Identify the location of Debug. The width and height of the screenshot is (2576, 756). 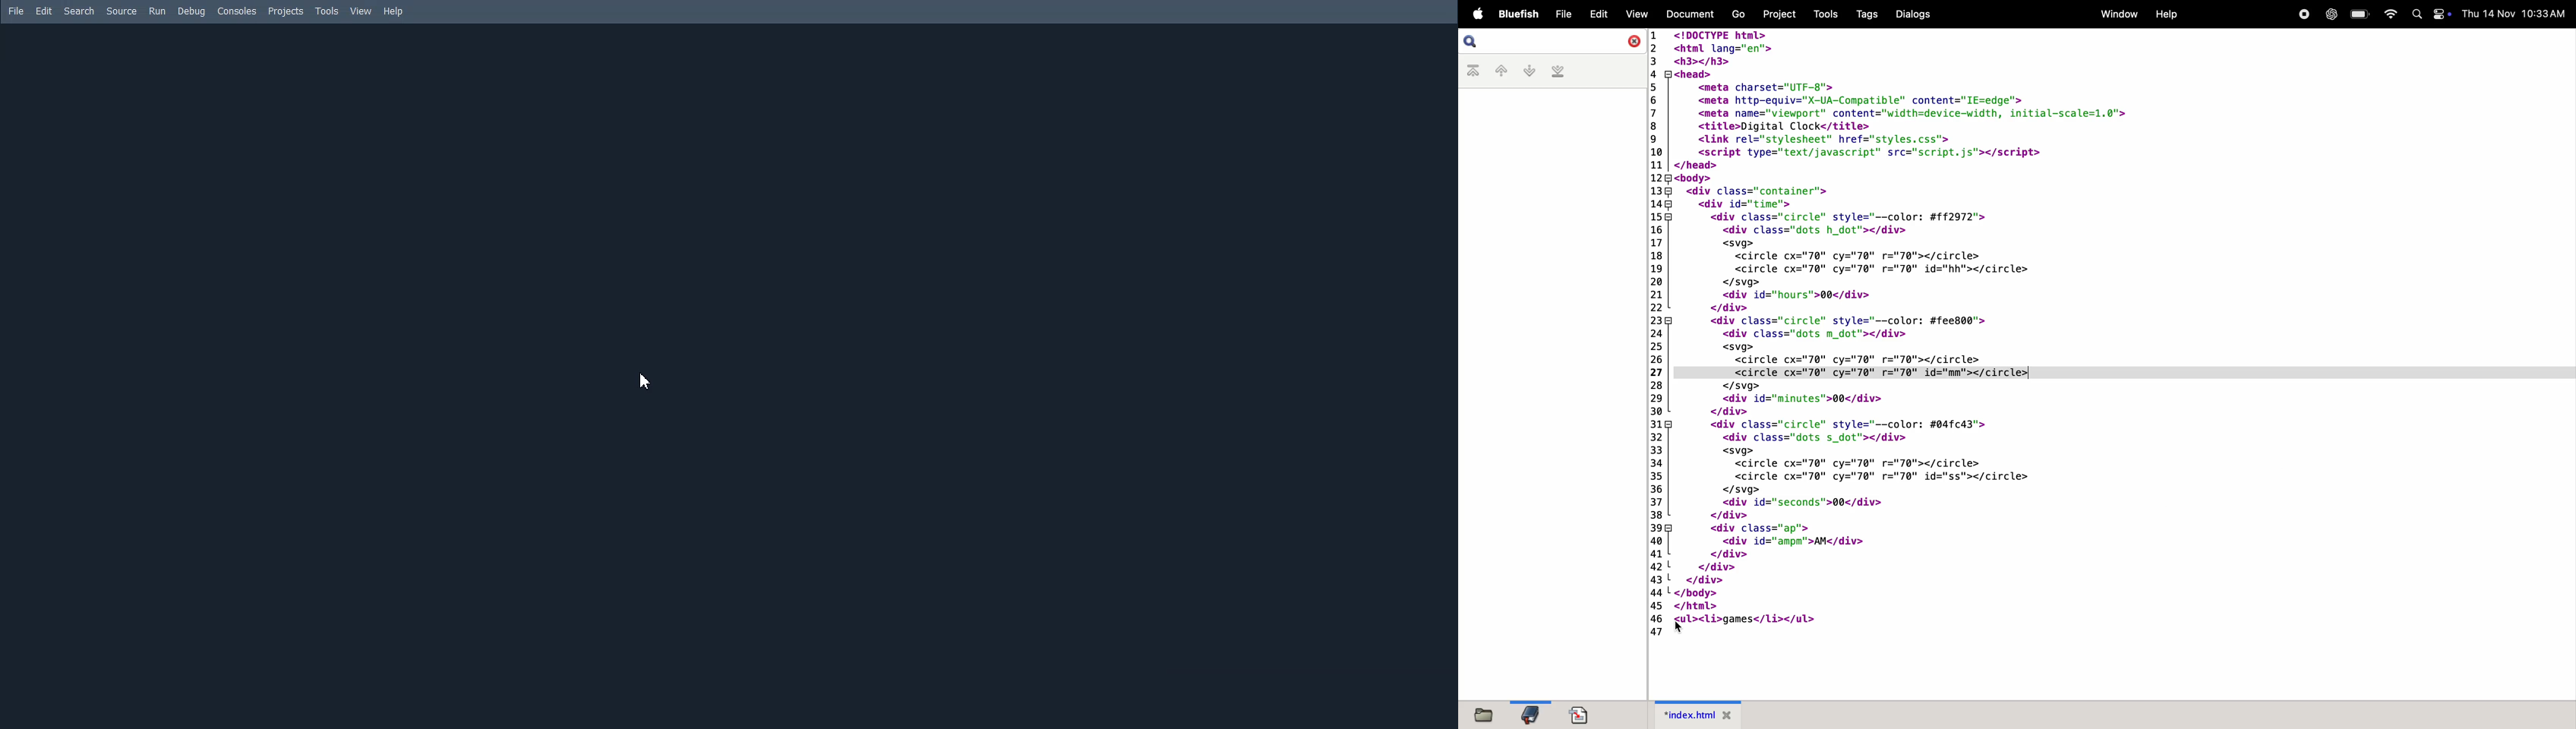
(191, 11).